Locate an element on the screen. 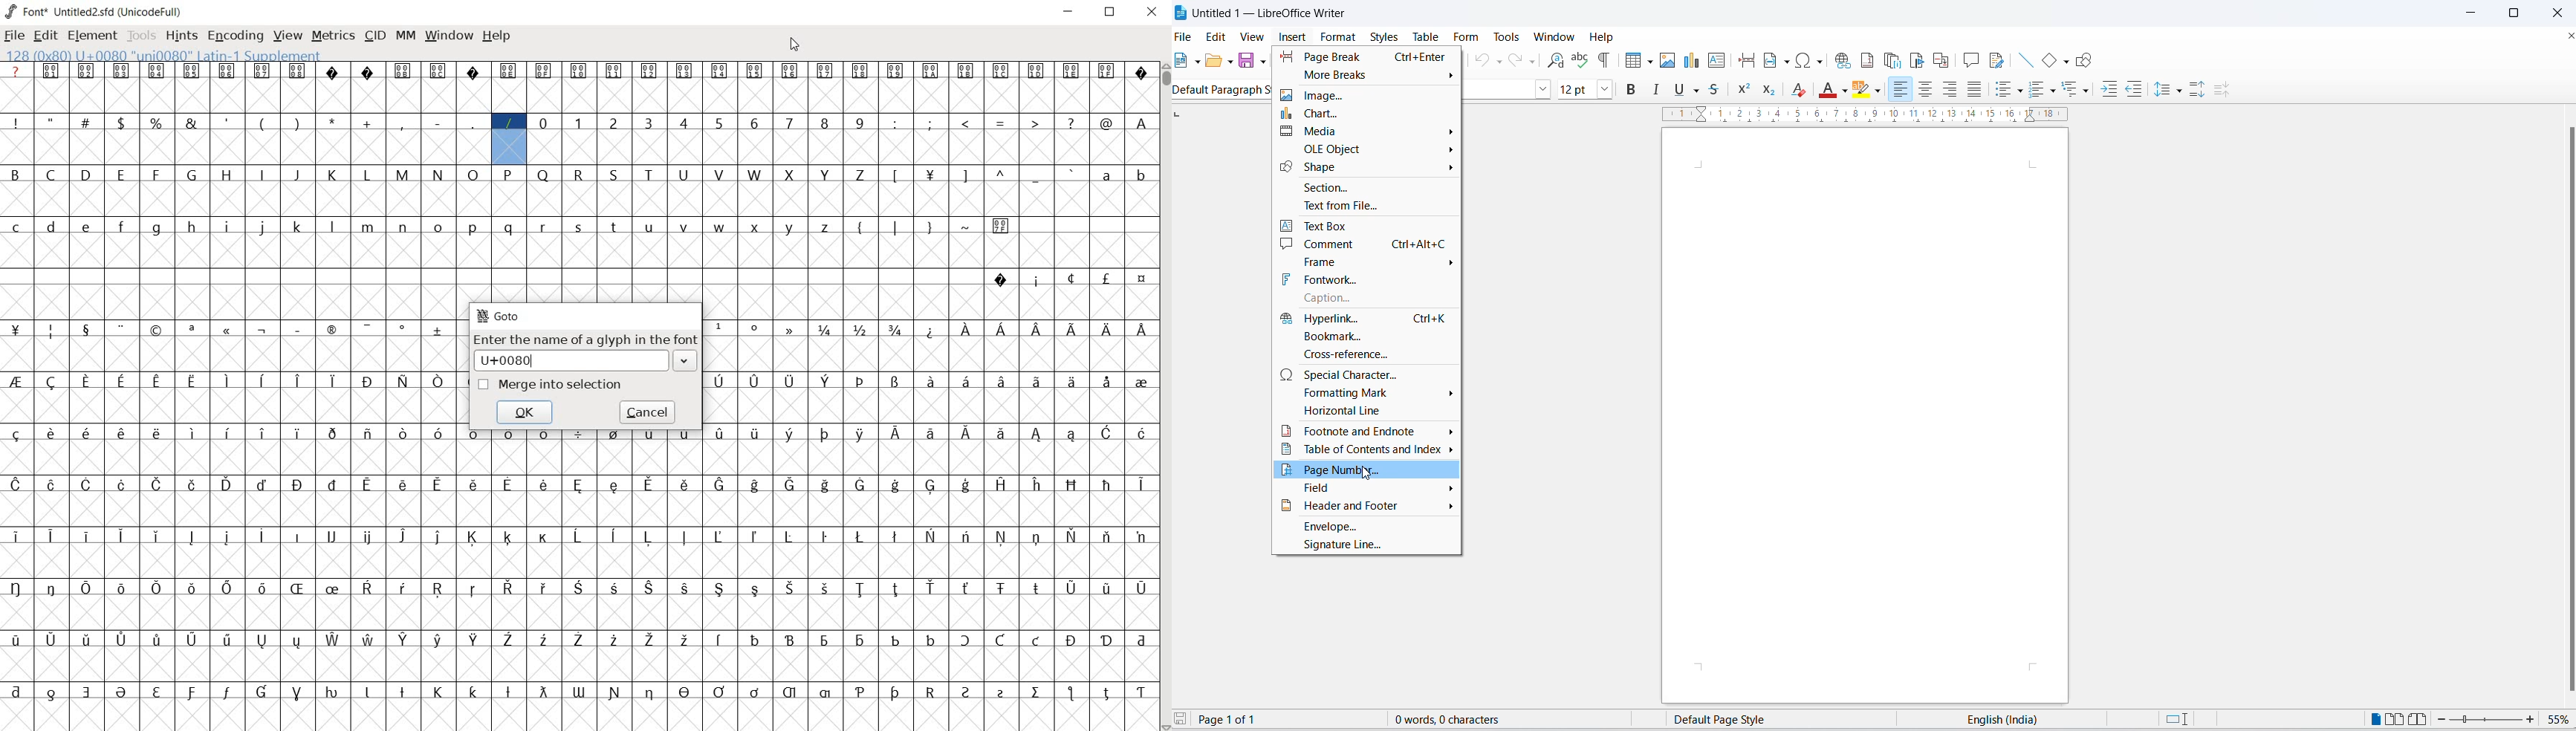 Image resolution: width=2576 pixels, height=756 pixels. scaling is located at coordinates (1872, 115).